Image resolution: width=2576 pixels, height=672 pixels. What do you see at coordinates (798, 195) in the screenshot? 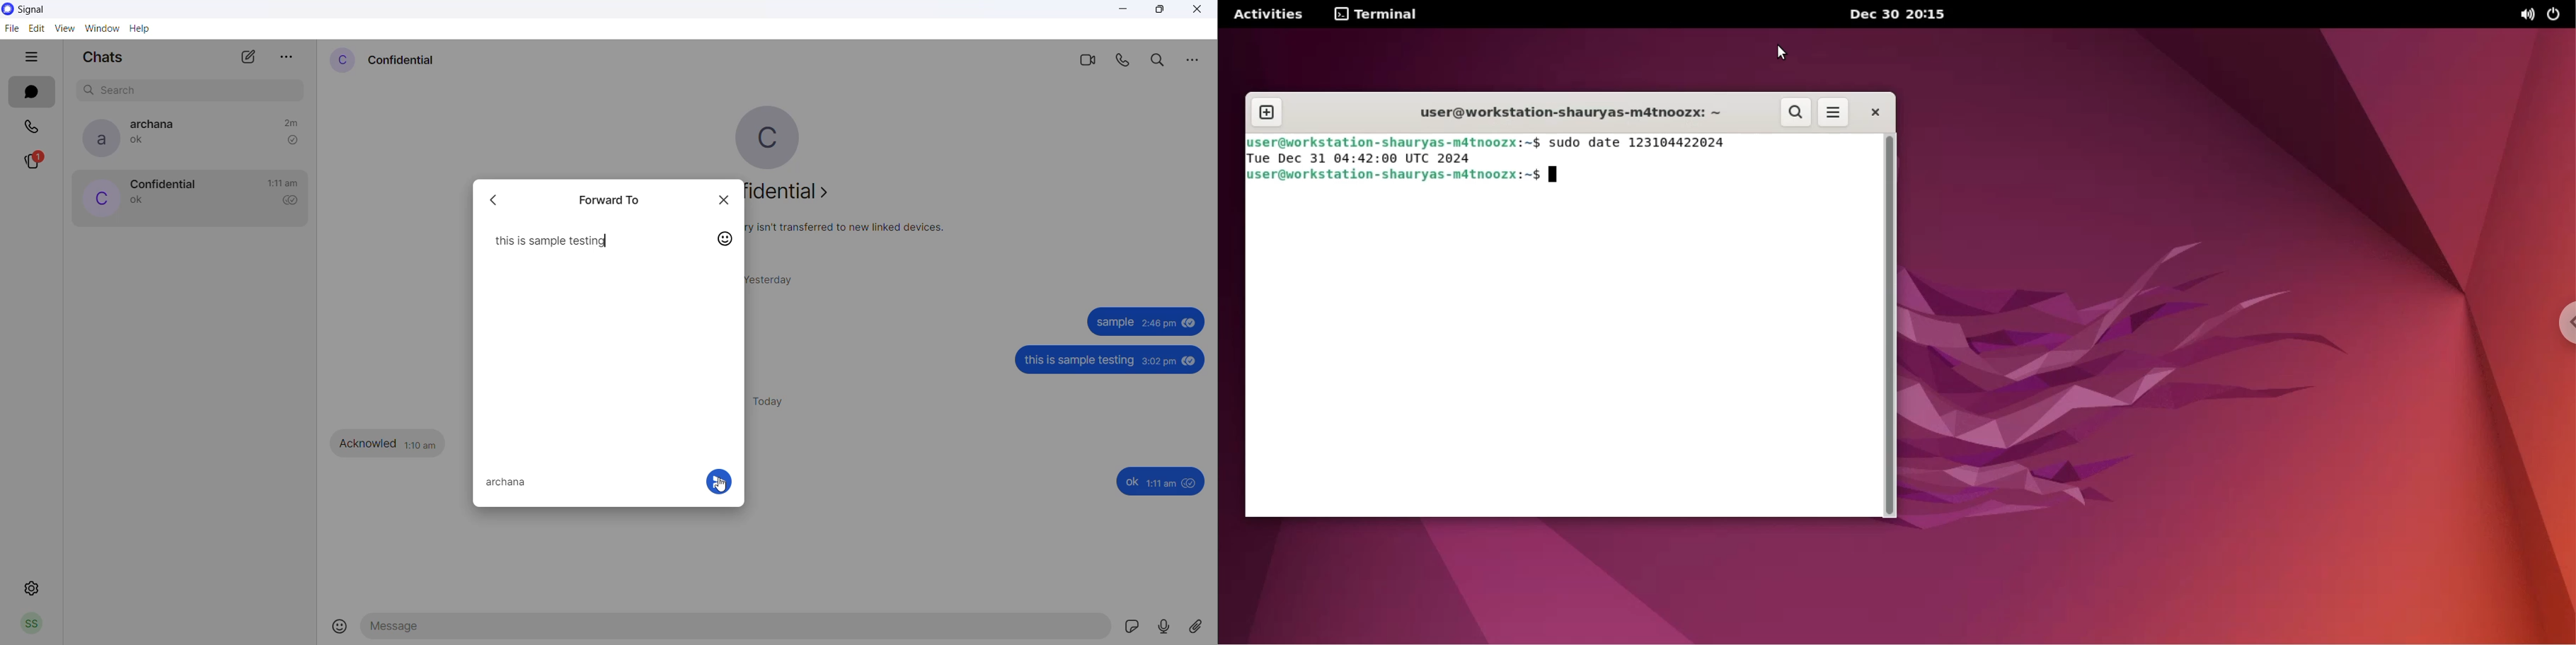
I see `about contact` at bounding box center [798, 195].